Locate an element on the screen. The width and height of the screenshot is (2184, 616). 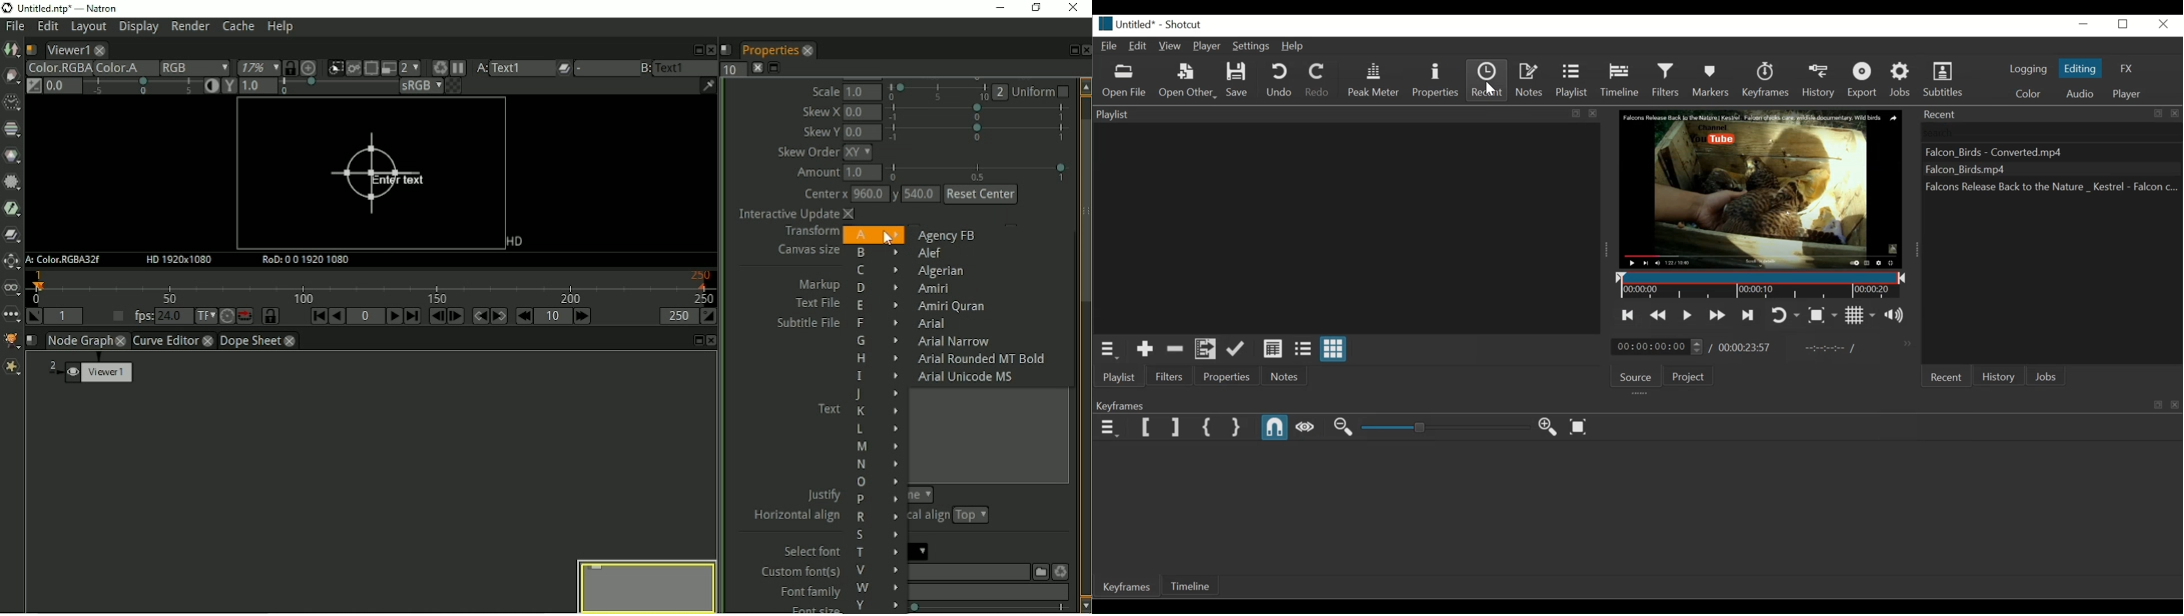
Open Other is located at coordinates (1186, 80).